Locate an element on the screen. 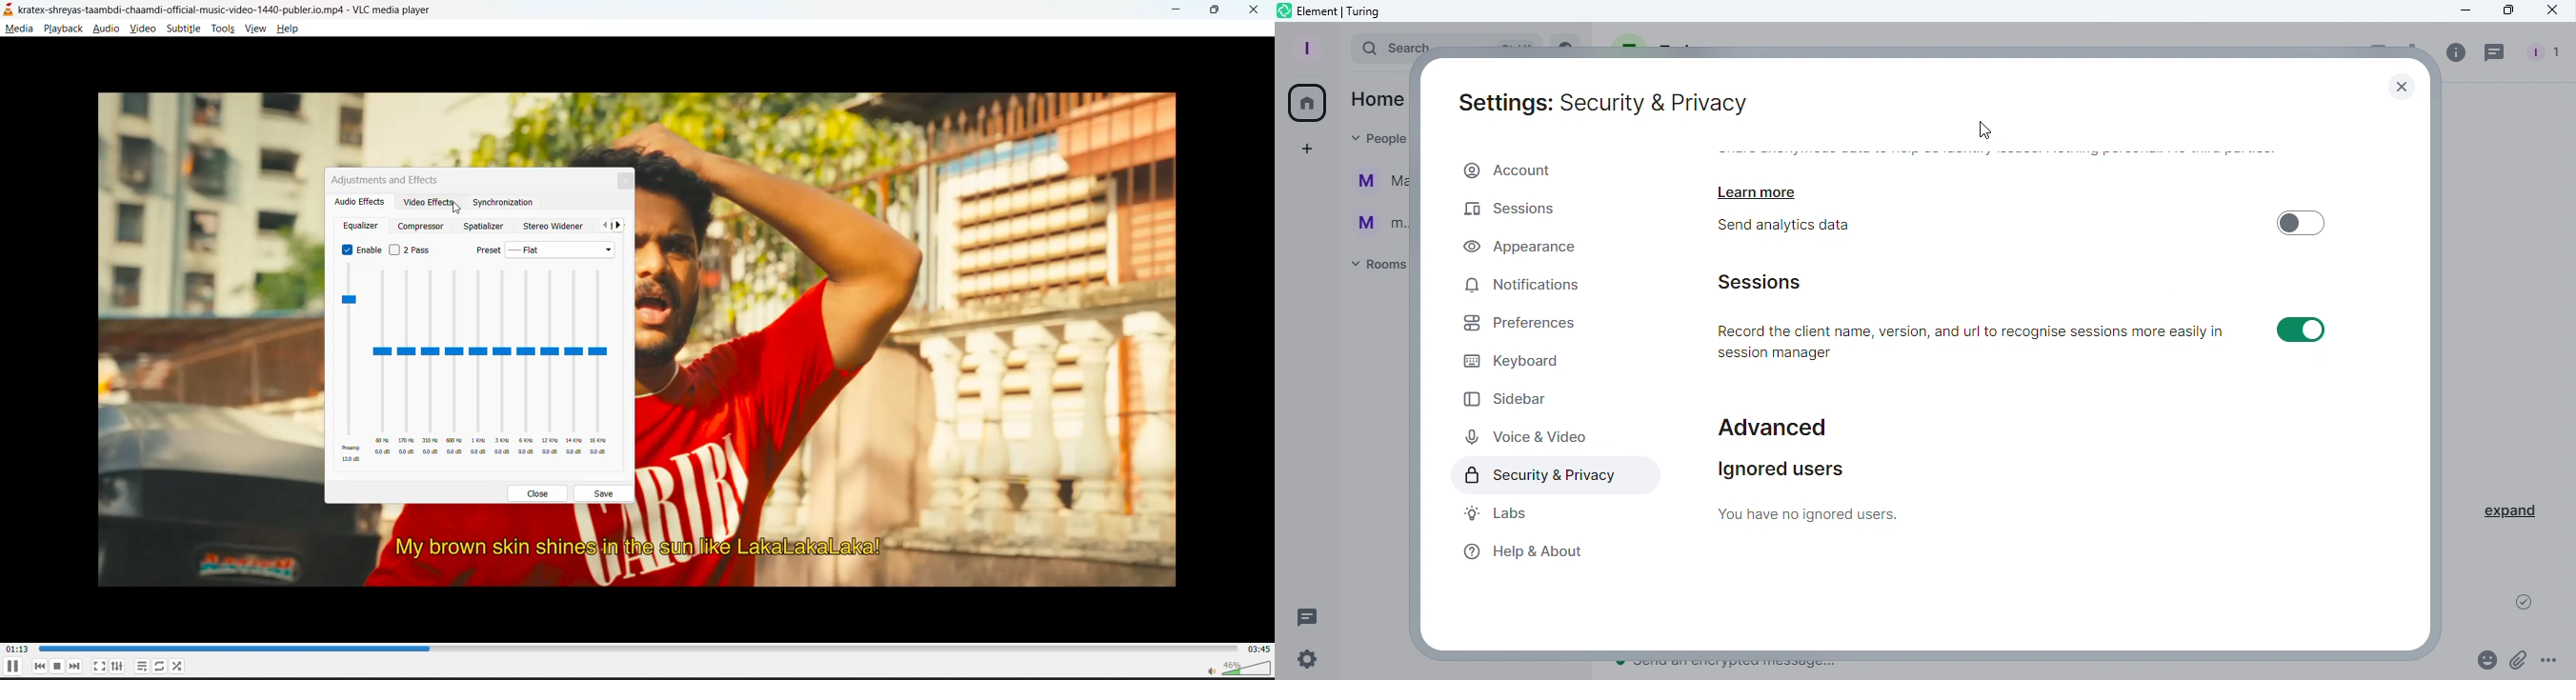 The image size is (2576, 700). settings is located at coordinates (118, 667).